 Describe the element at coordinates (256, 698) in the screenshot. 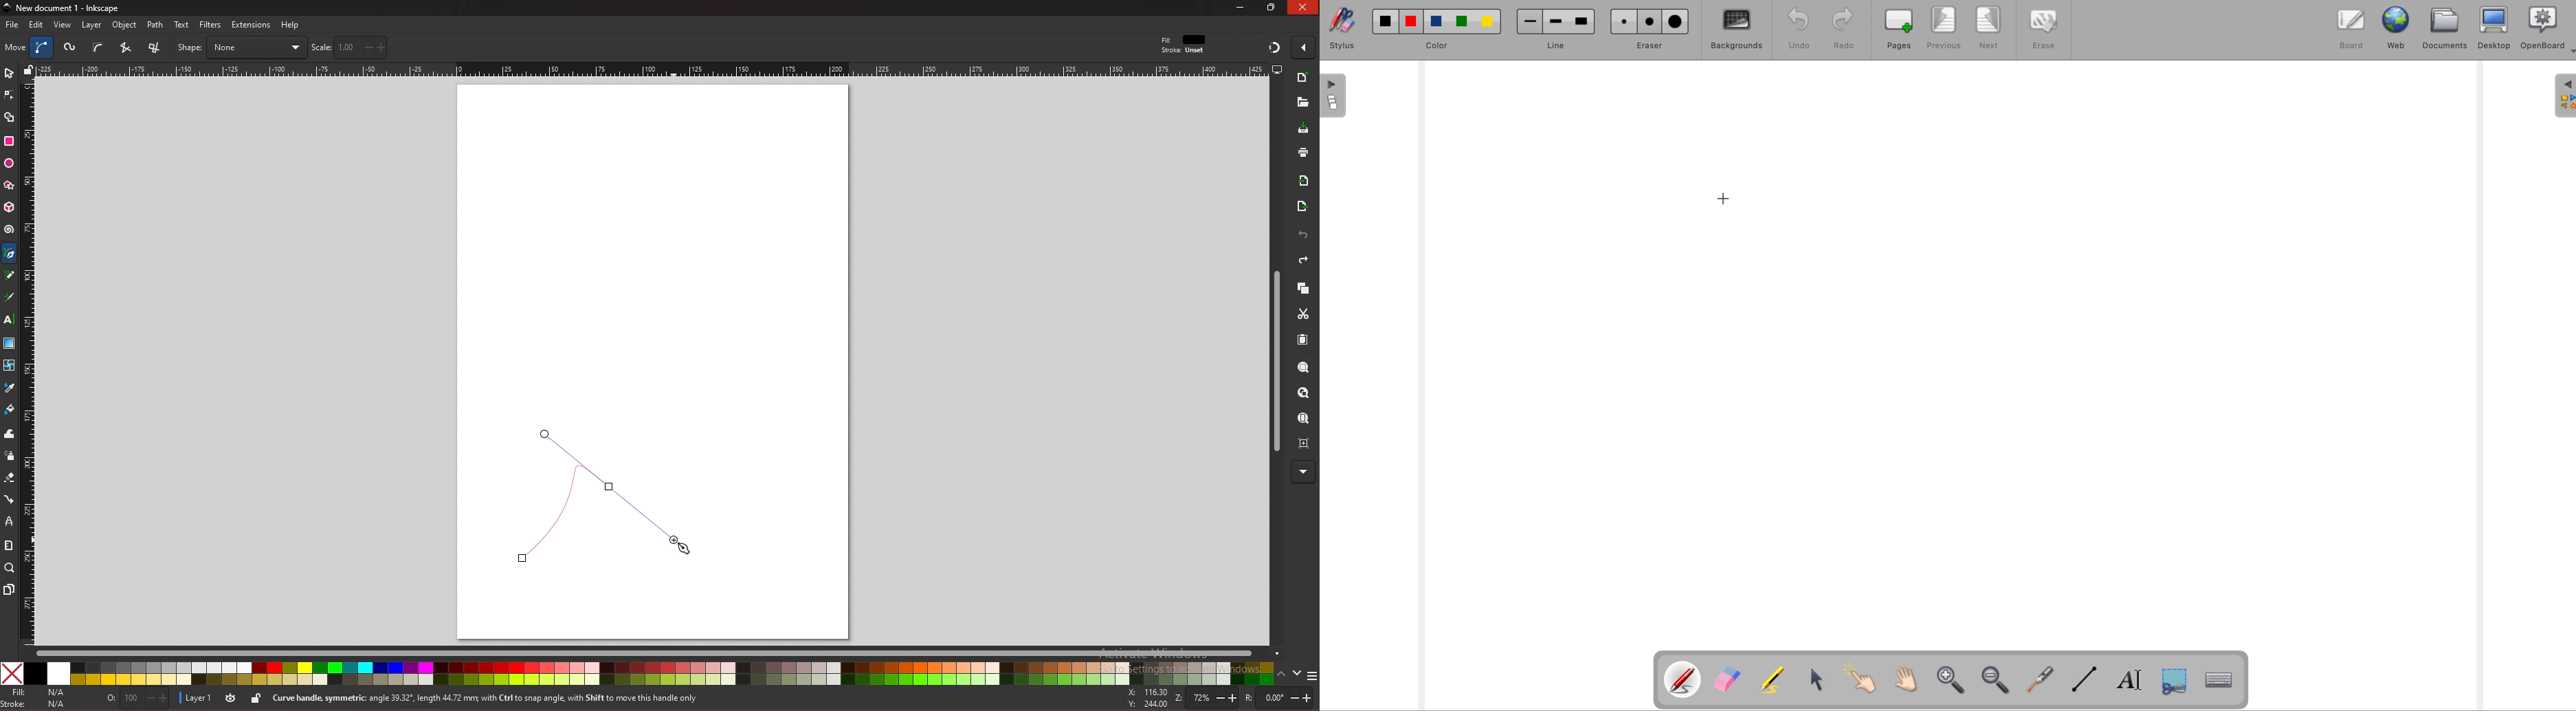

I see `lock` at that location.